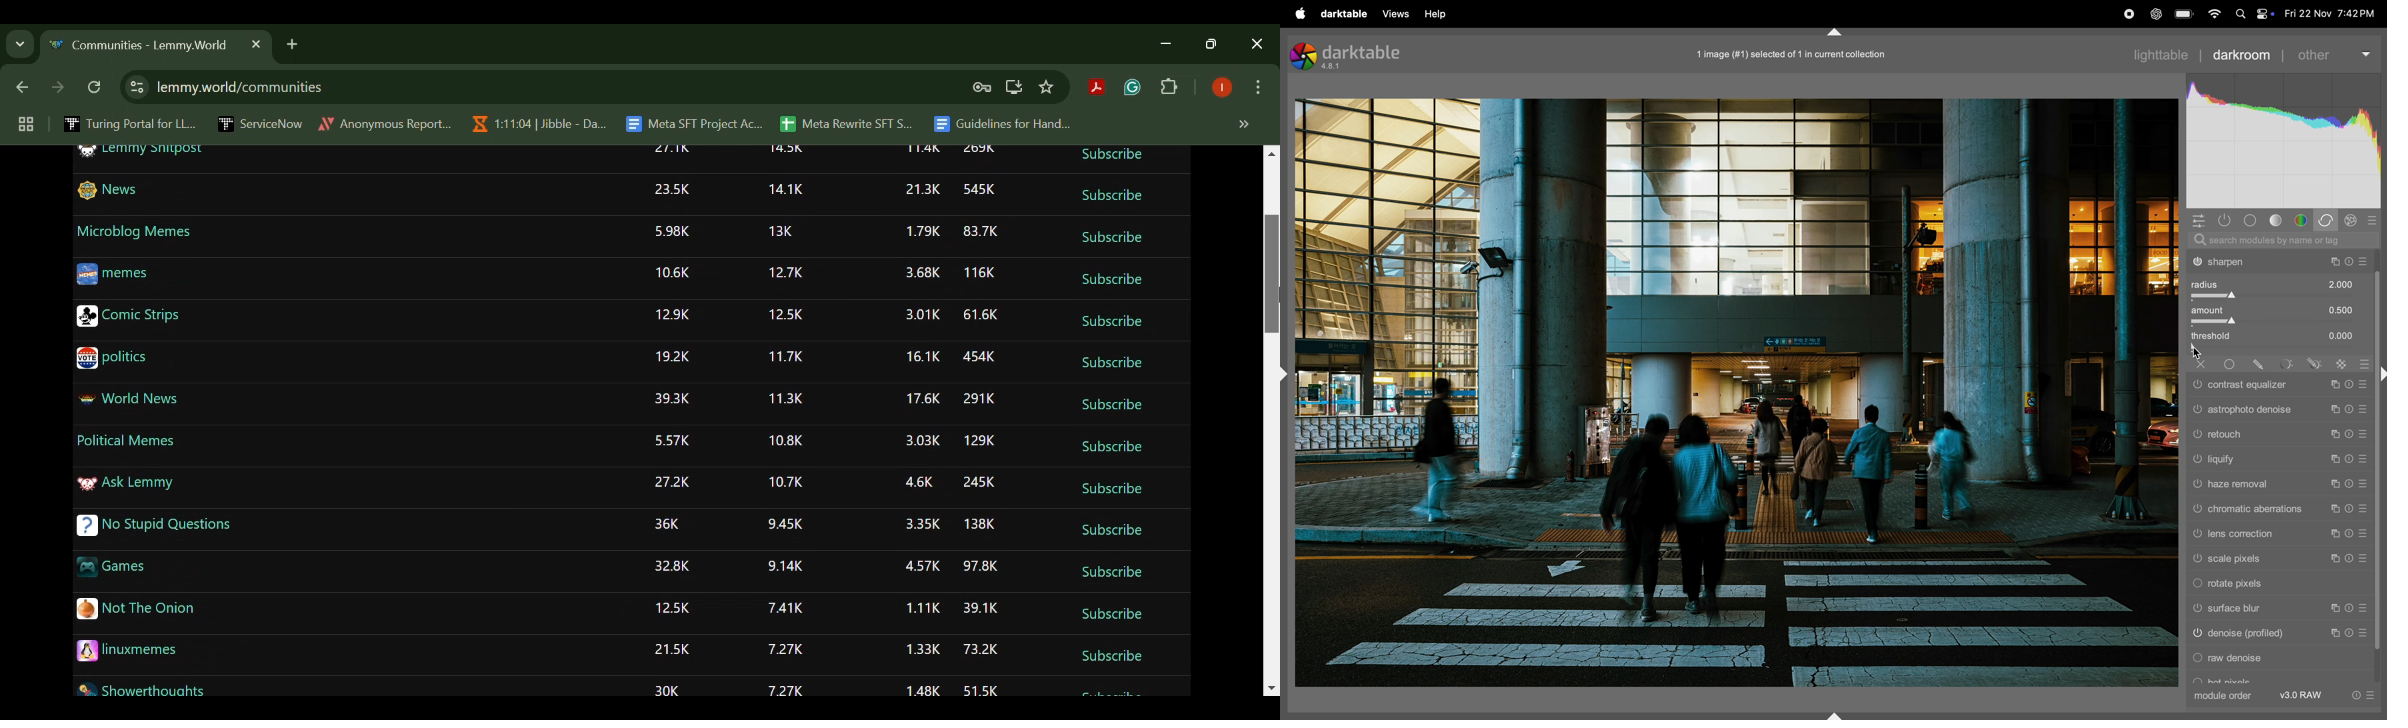  What do you see at coordinates (1834, 715) in the screenshot?
I see `shift+ctrl+b` at bounding box center [1834, 715].